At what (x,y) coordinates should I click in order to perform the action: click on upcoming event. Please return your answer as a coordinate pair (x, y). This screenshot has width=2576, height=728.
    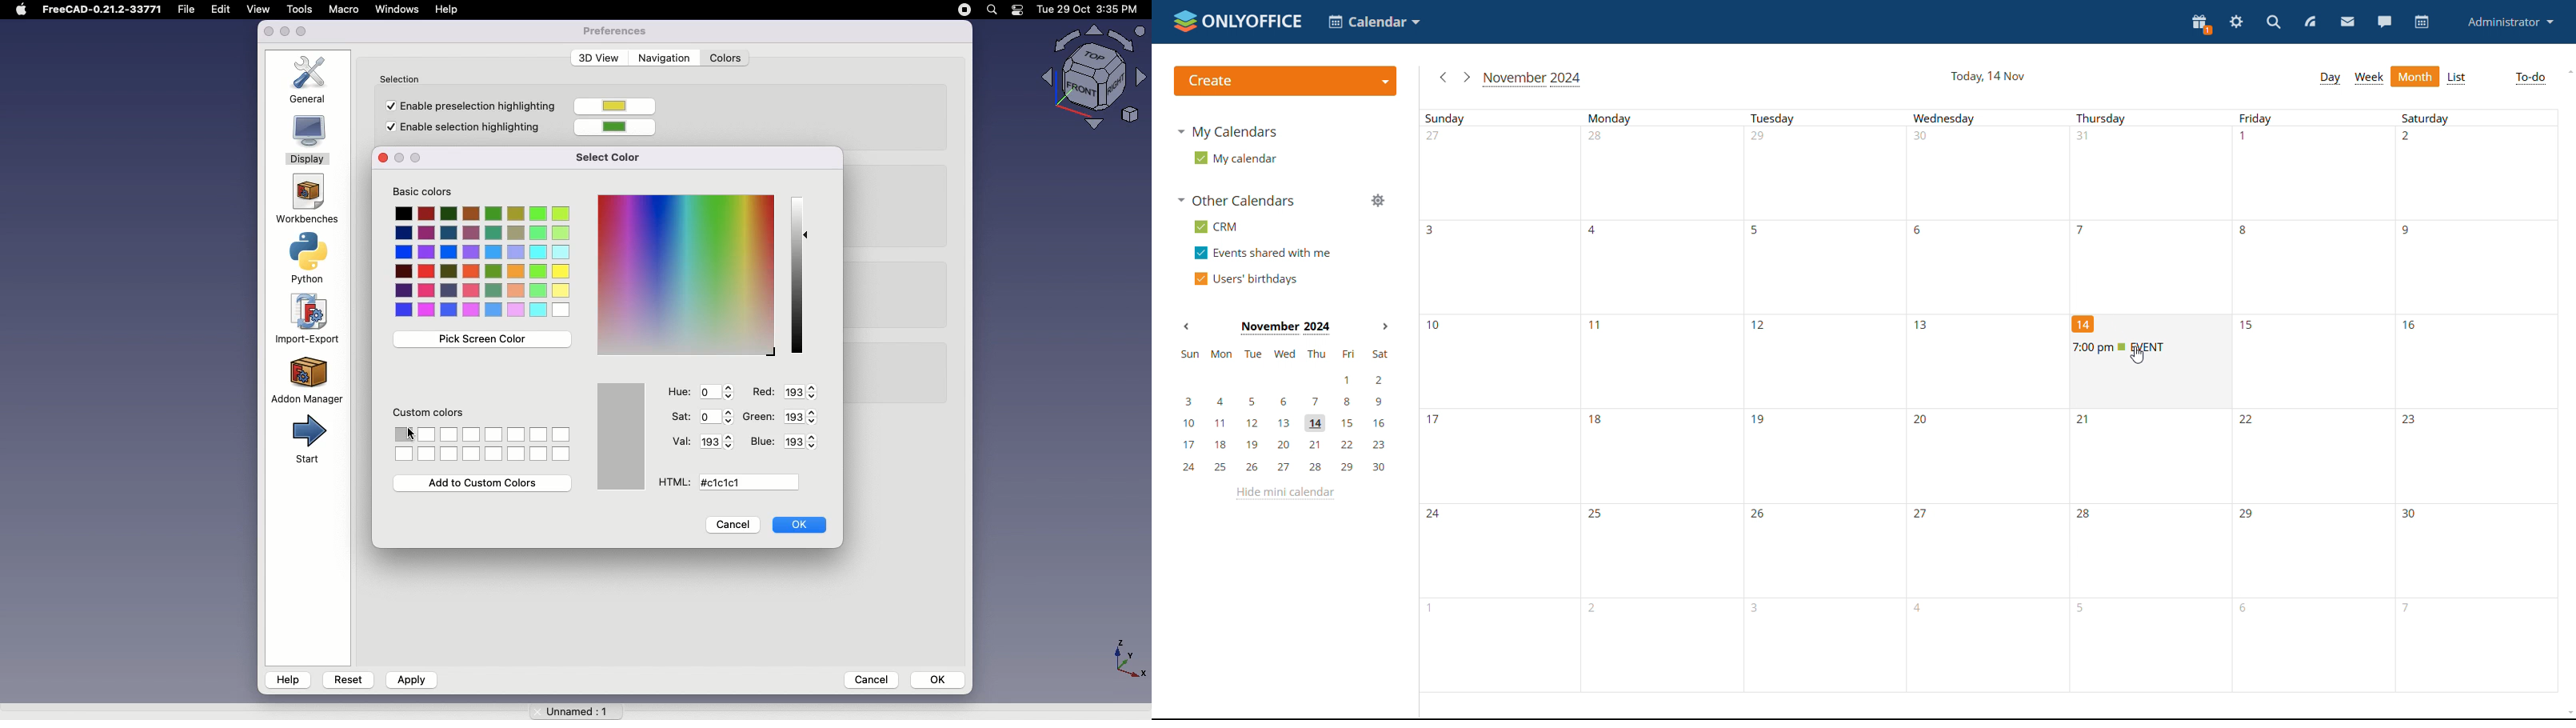
    Looking at the image, I should click on (2148, 346).